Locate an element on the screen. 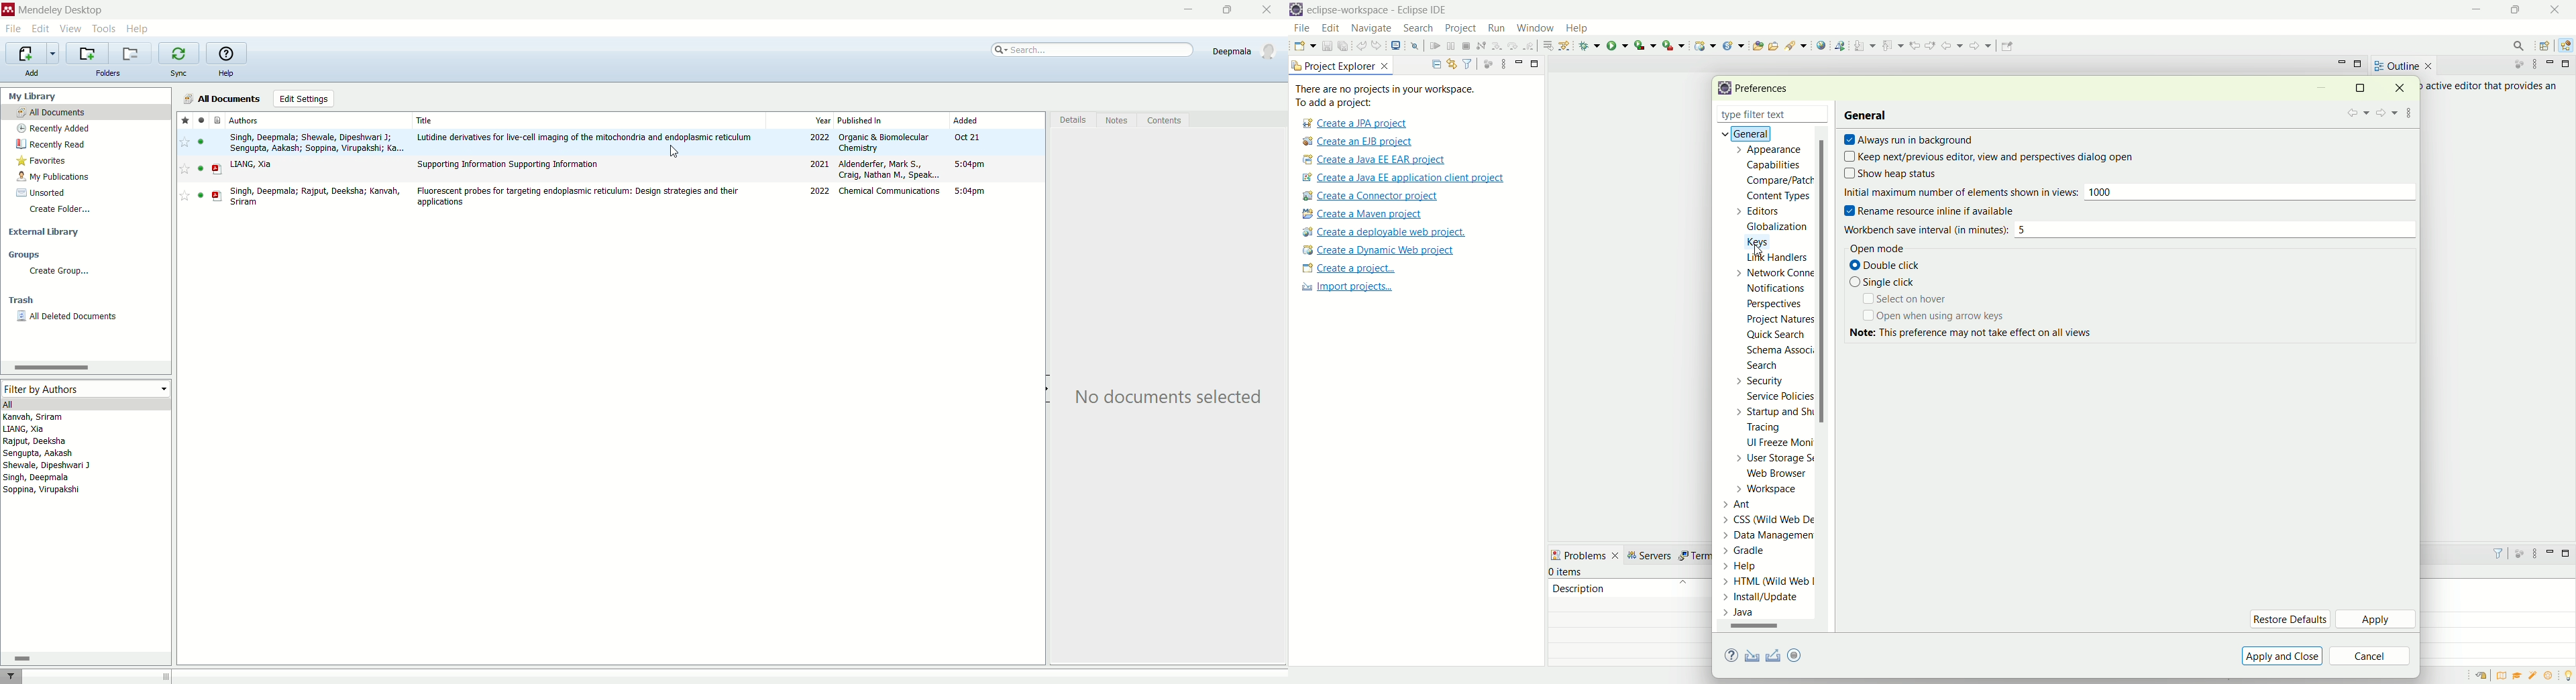  general is located at coordinates (1867, 114).